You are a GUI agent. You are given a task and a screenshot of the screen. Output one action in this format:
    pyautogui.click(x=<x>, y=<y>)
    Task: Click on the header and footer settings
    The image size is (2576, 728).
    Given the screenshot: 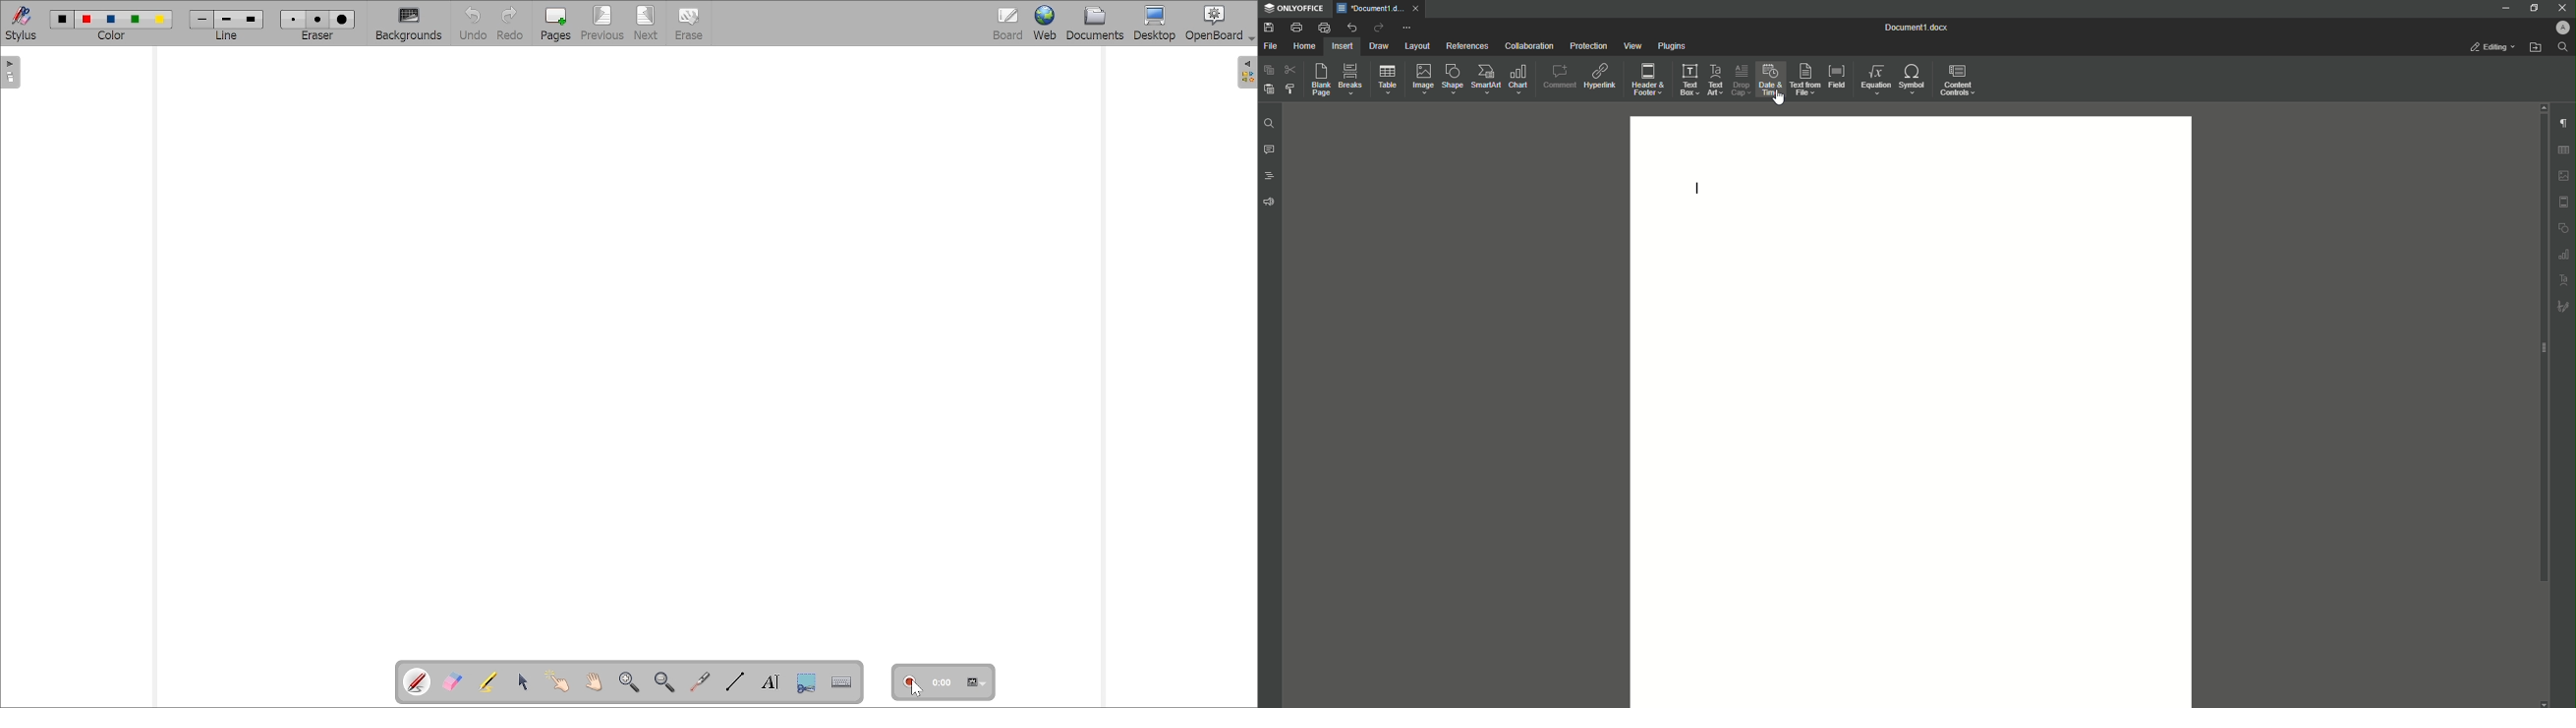 What is the action you would take?
    pyautogui.click(x=2565, y=202)
    